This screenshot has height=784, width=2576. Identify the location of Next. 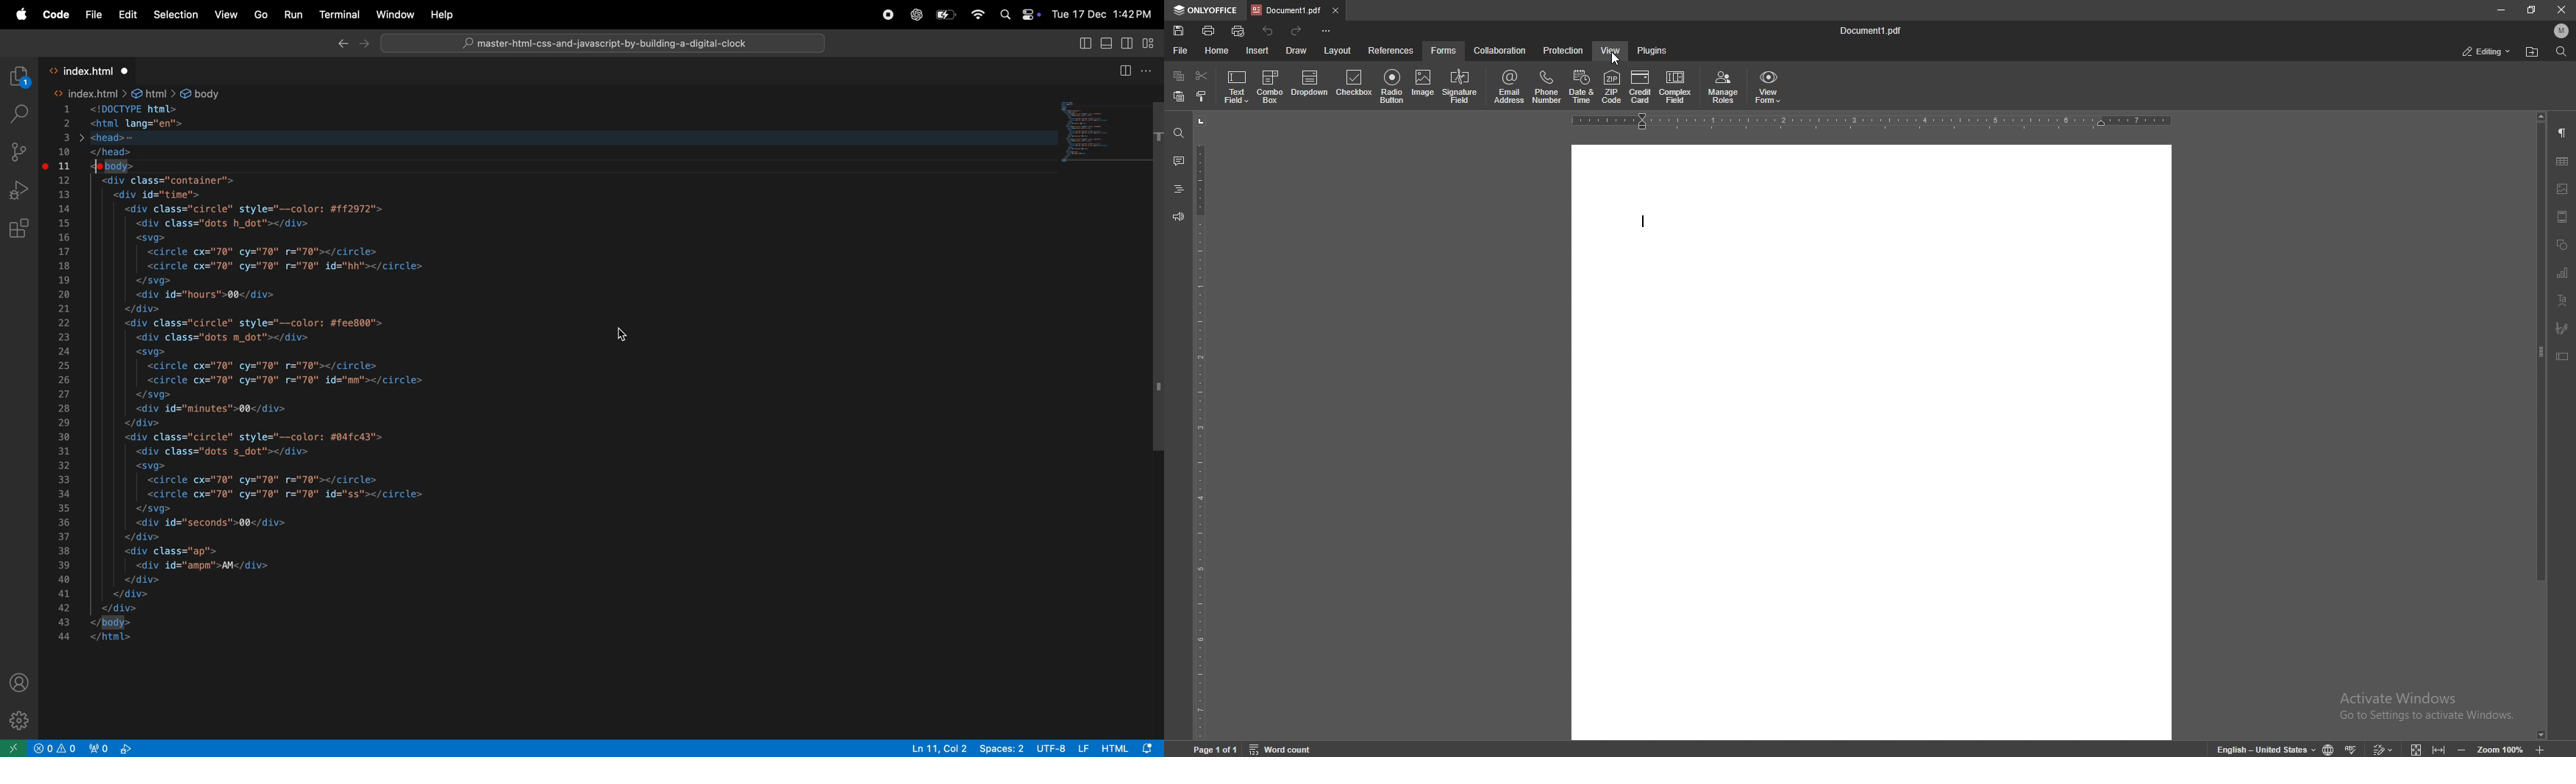
(365, 46).